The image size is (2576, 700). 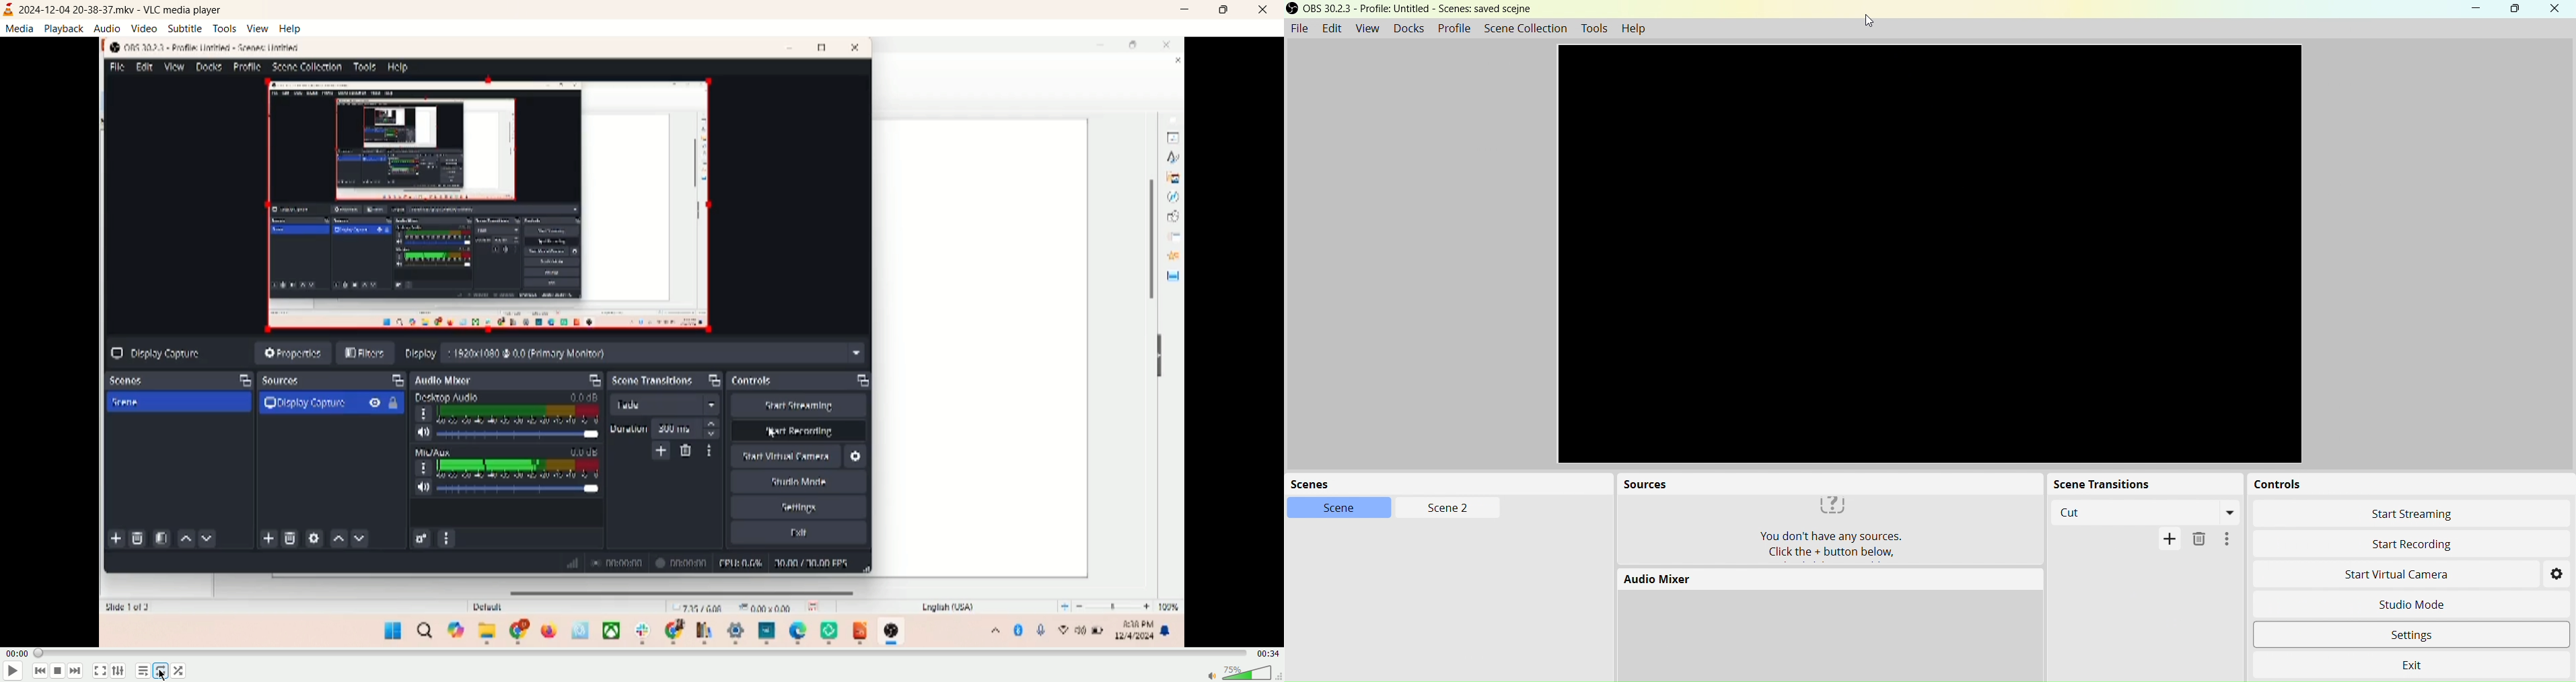 What do you see at coordinates (40, 672) in the screenshot?
I see `previous track` at bounding box center [40, 672].